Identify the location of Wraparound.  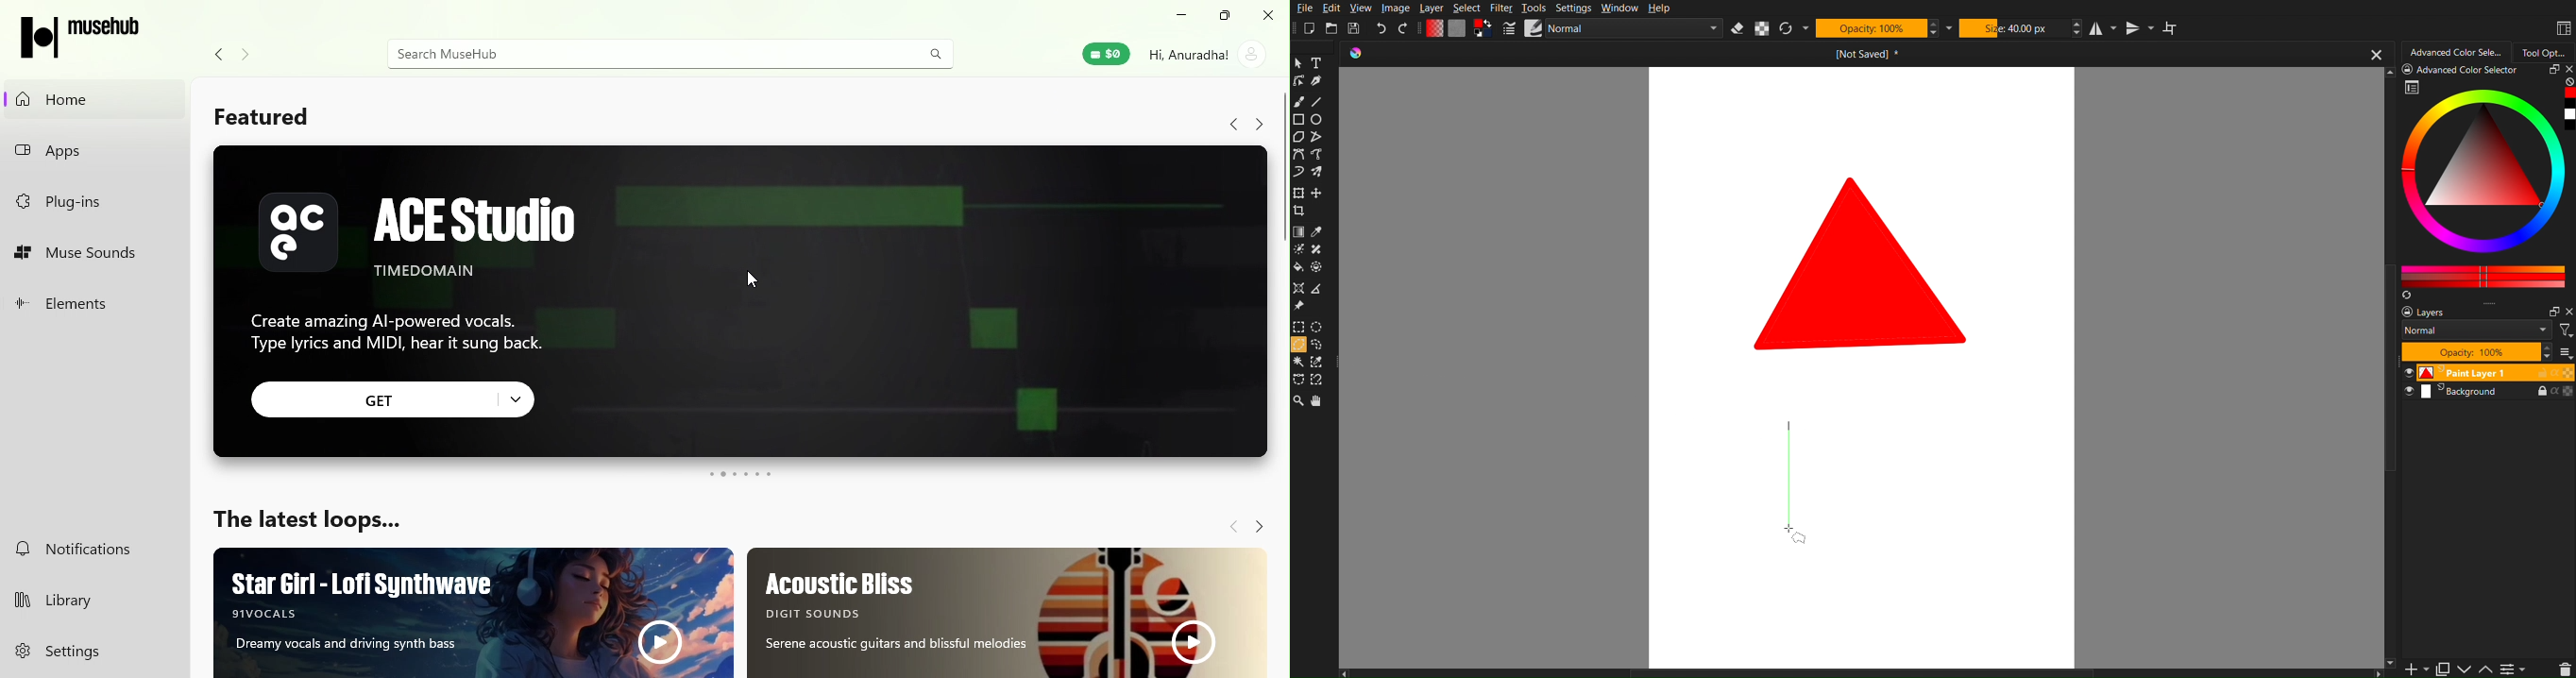
(2172, 28).